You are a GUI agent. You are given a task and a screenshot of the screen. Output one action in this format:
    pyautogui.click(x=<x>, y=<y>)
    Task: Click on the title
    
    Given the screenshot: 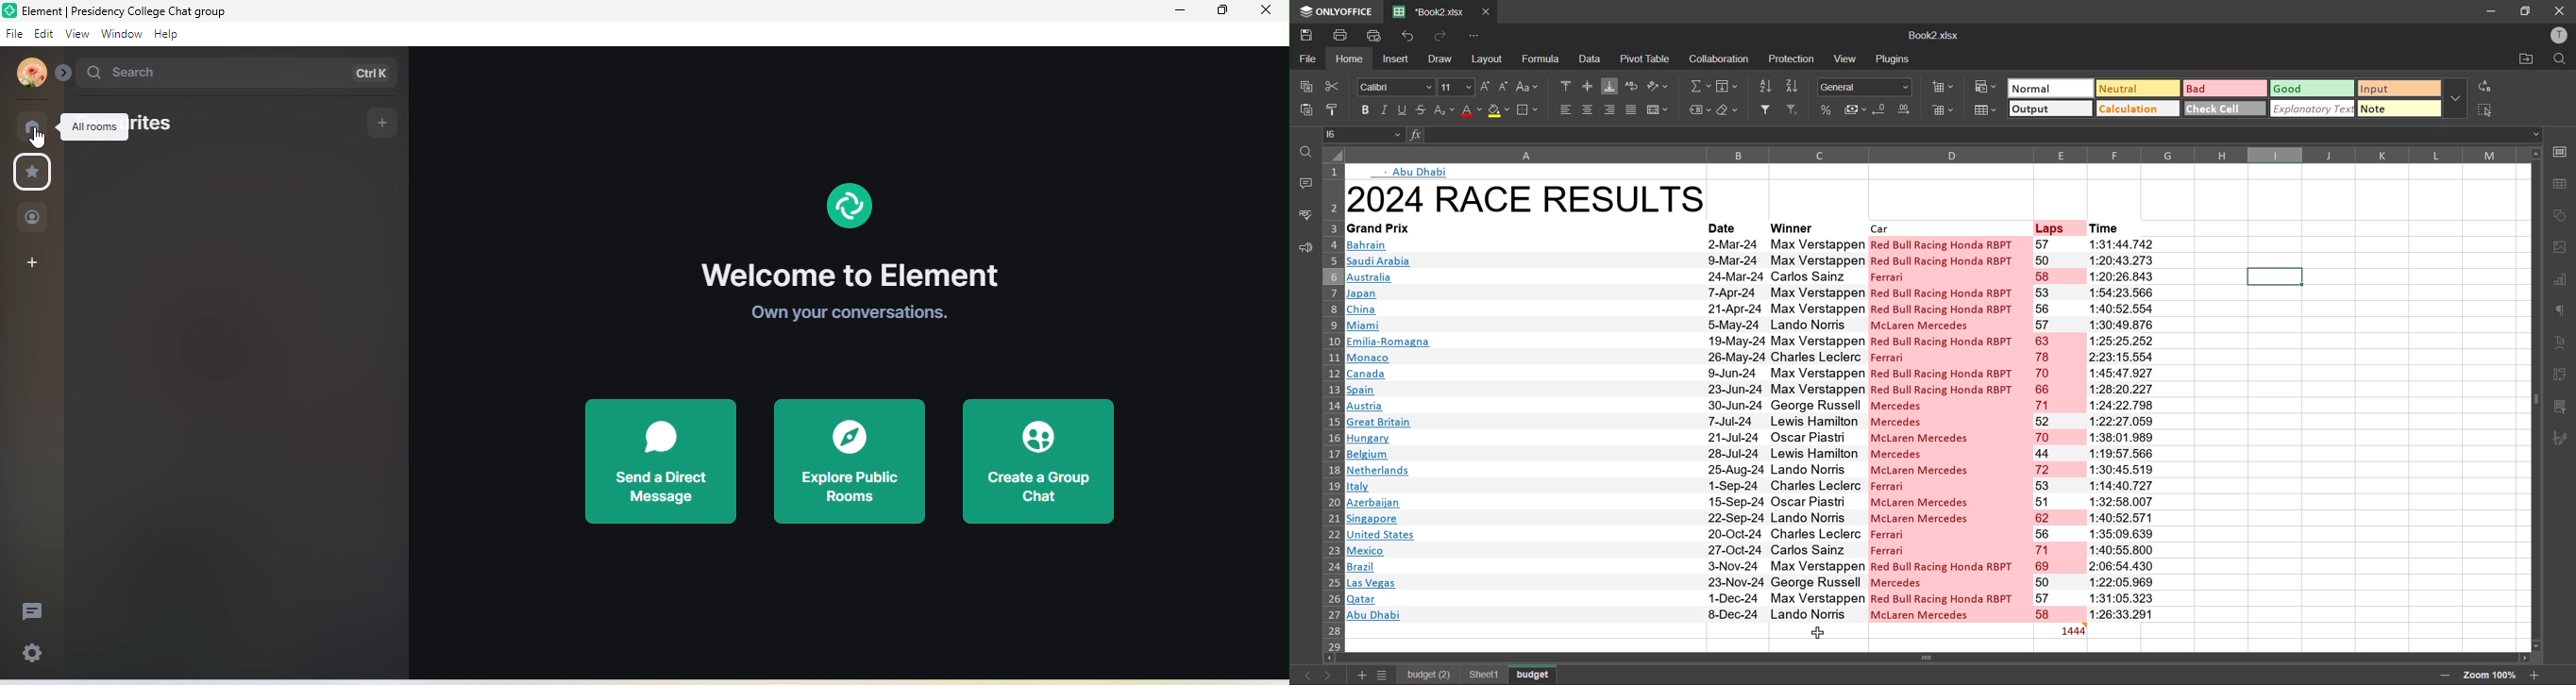 What is the action you would take?
    pyautogui.click(x=142, y=11)
    